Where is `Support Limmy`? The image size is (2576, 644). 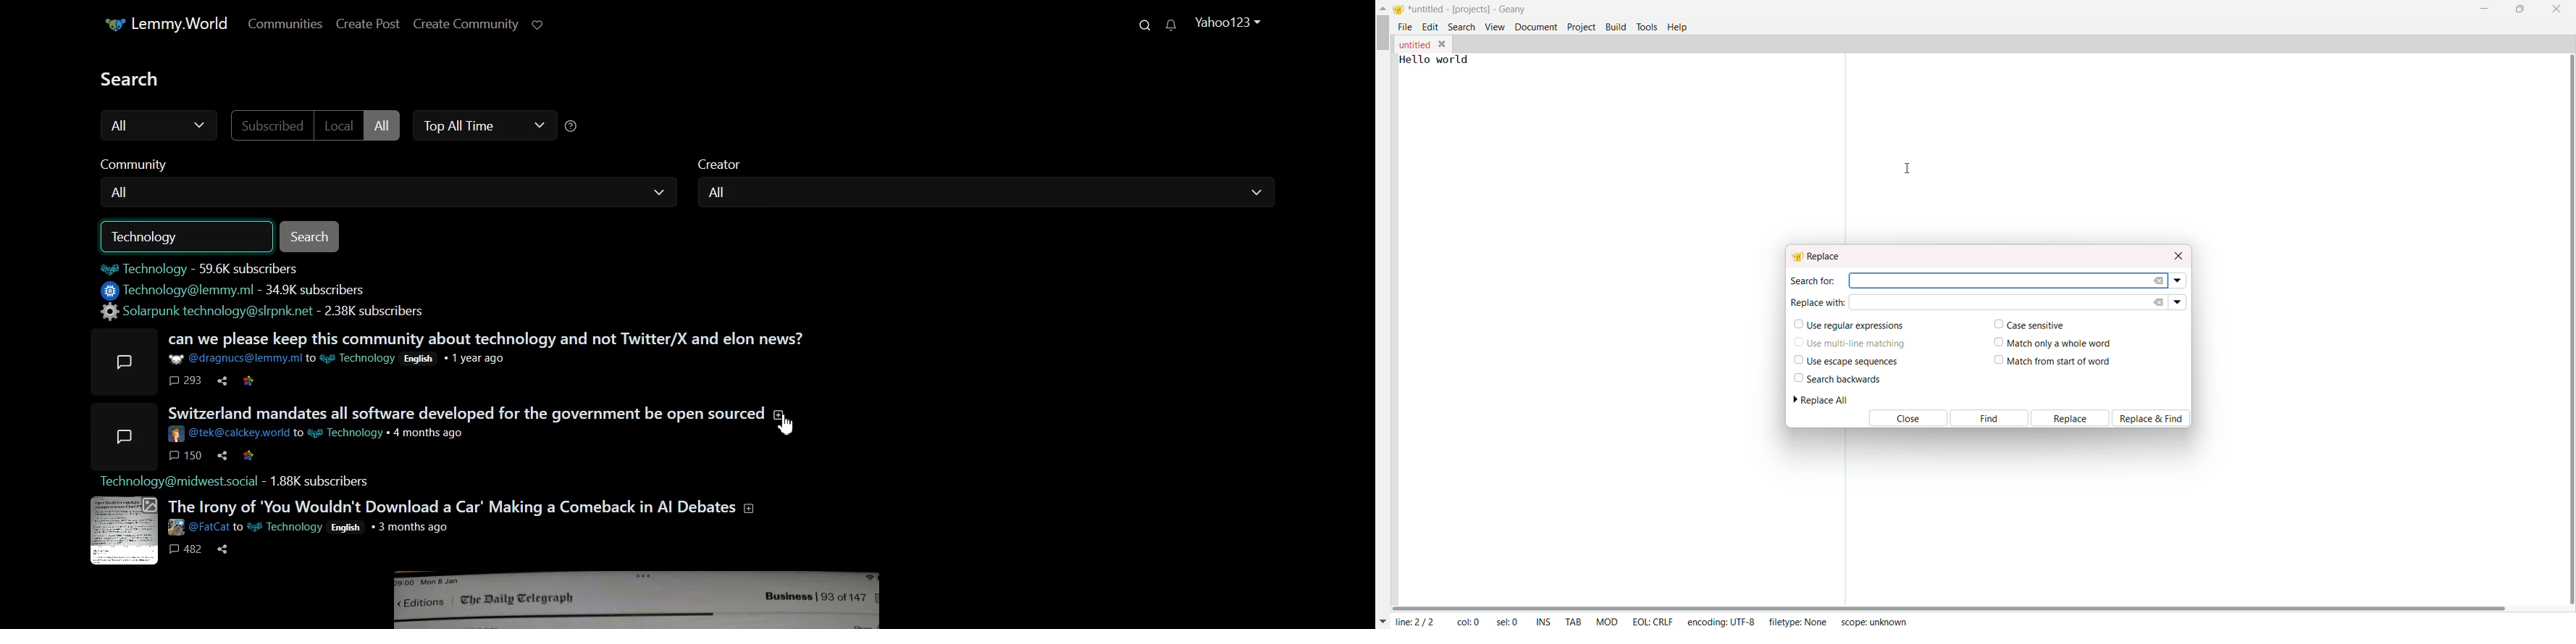
Support Limmy is located at coordinates (545, 25).